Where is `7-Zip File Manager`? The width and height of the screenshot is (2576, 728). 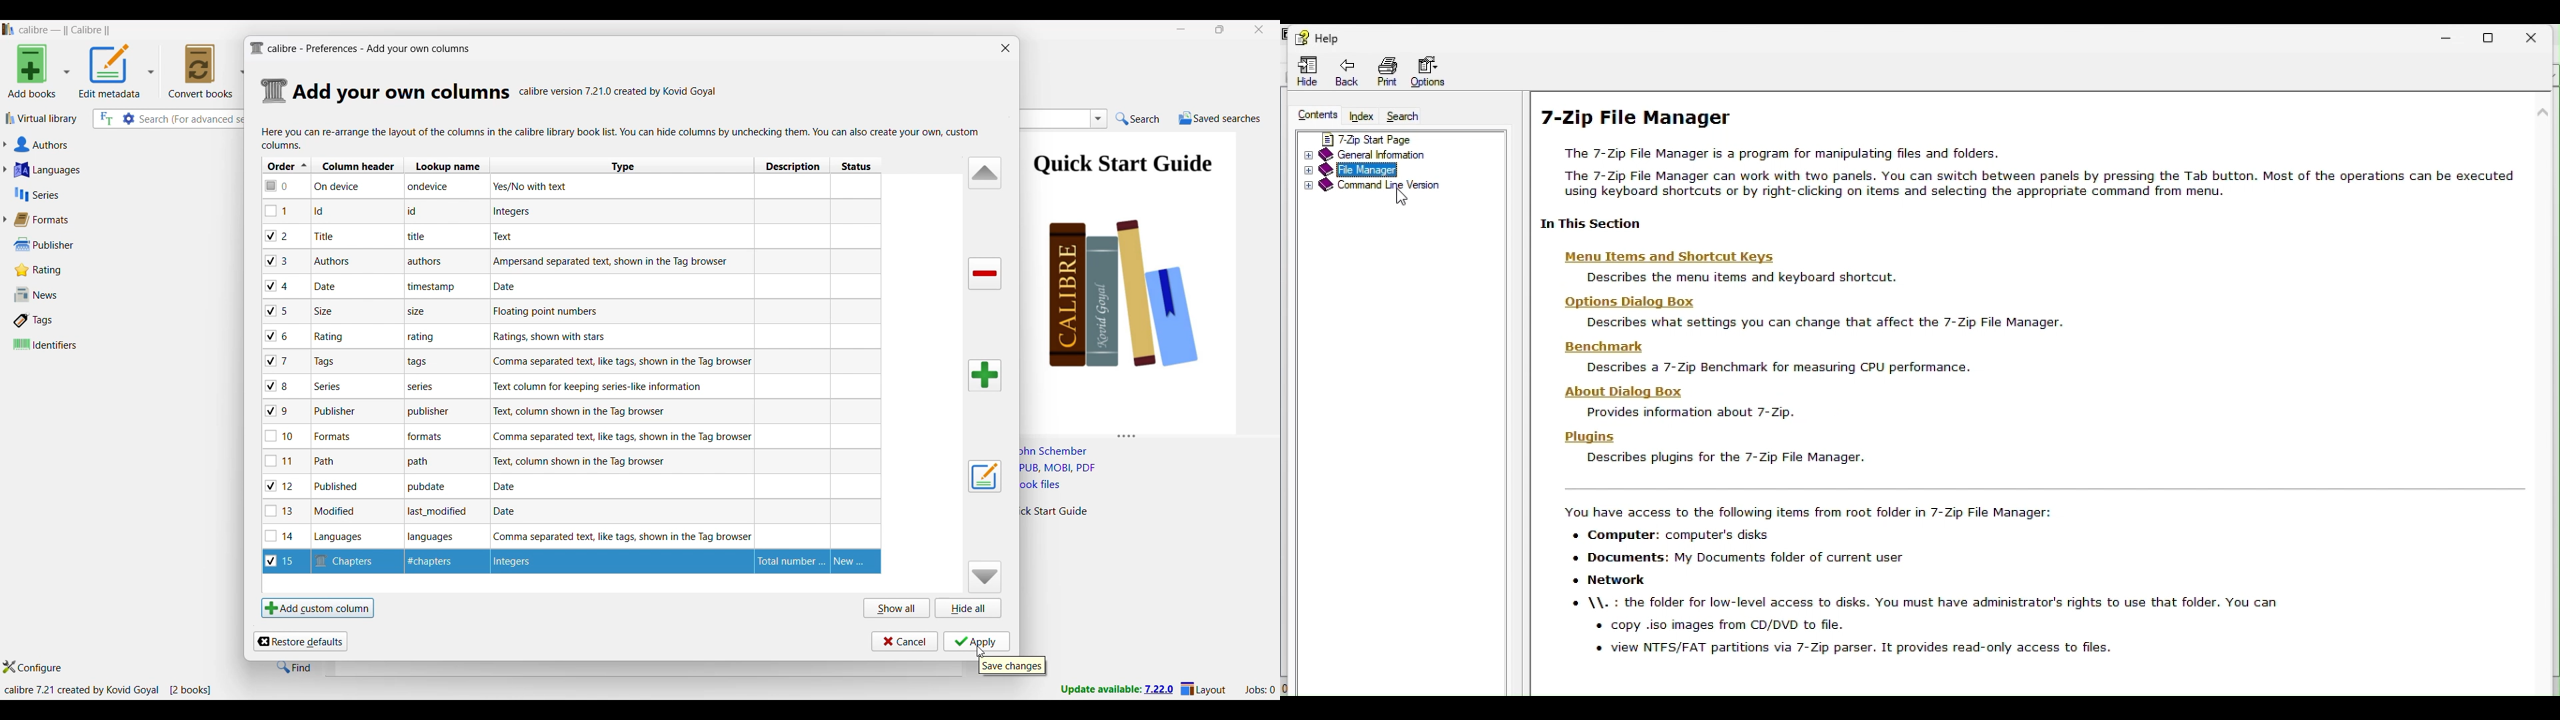 7-Zip File Manager is located at coordinates (1641, 118).